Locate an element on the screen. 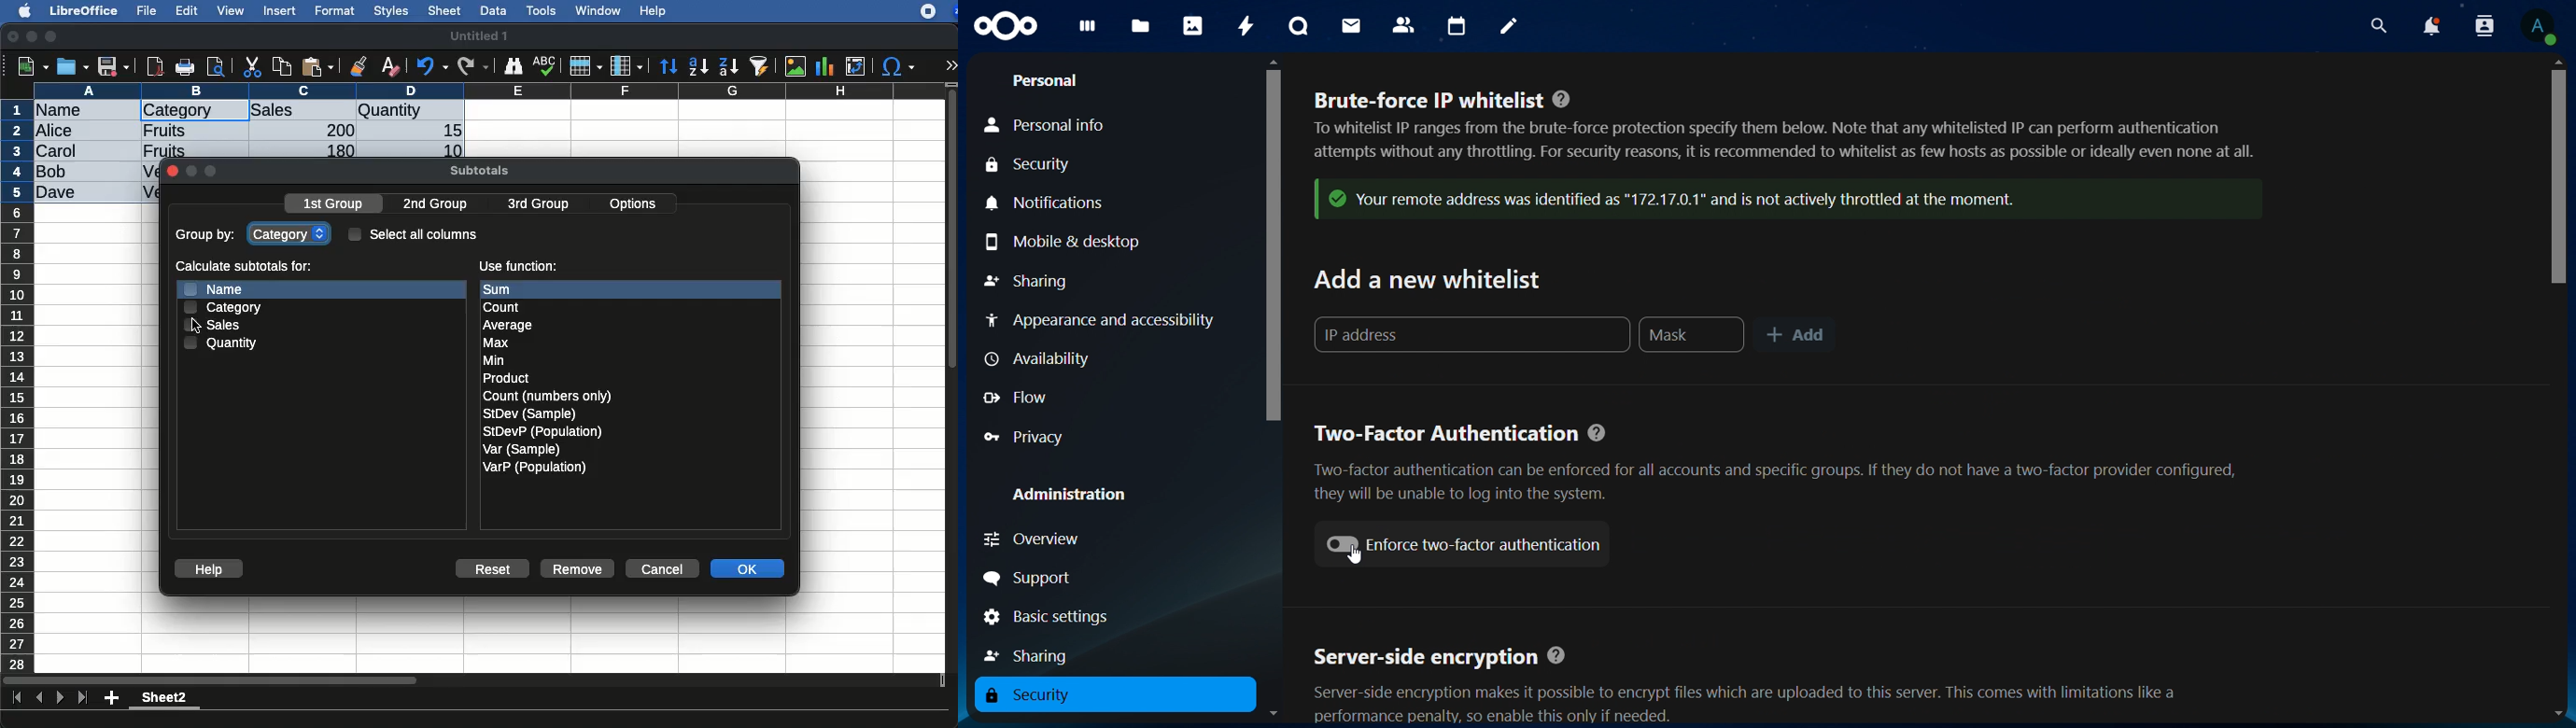 The image size is (2576, 728). scroll is located at coordinates (953, 377).